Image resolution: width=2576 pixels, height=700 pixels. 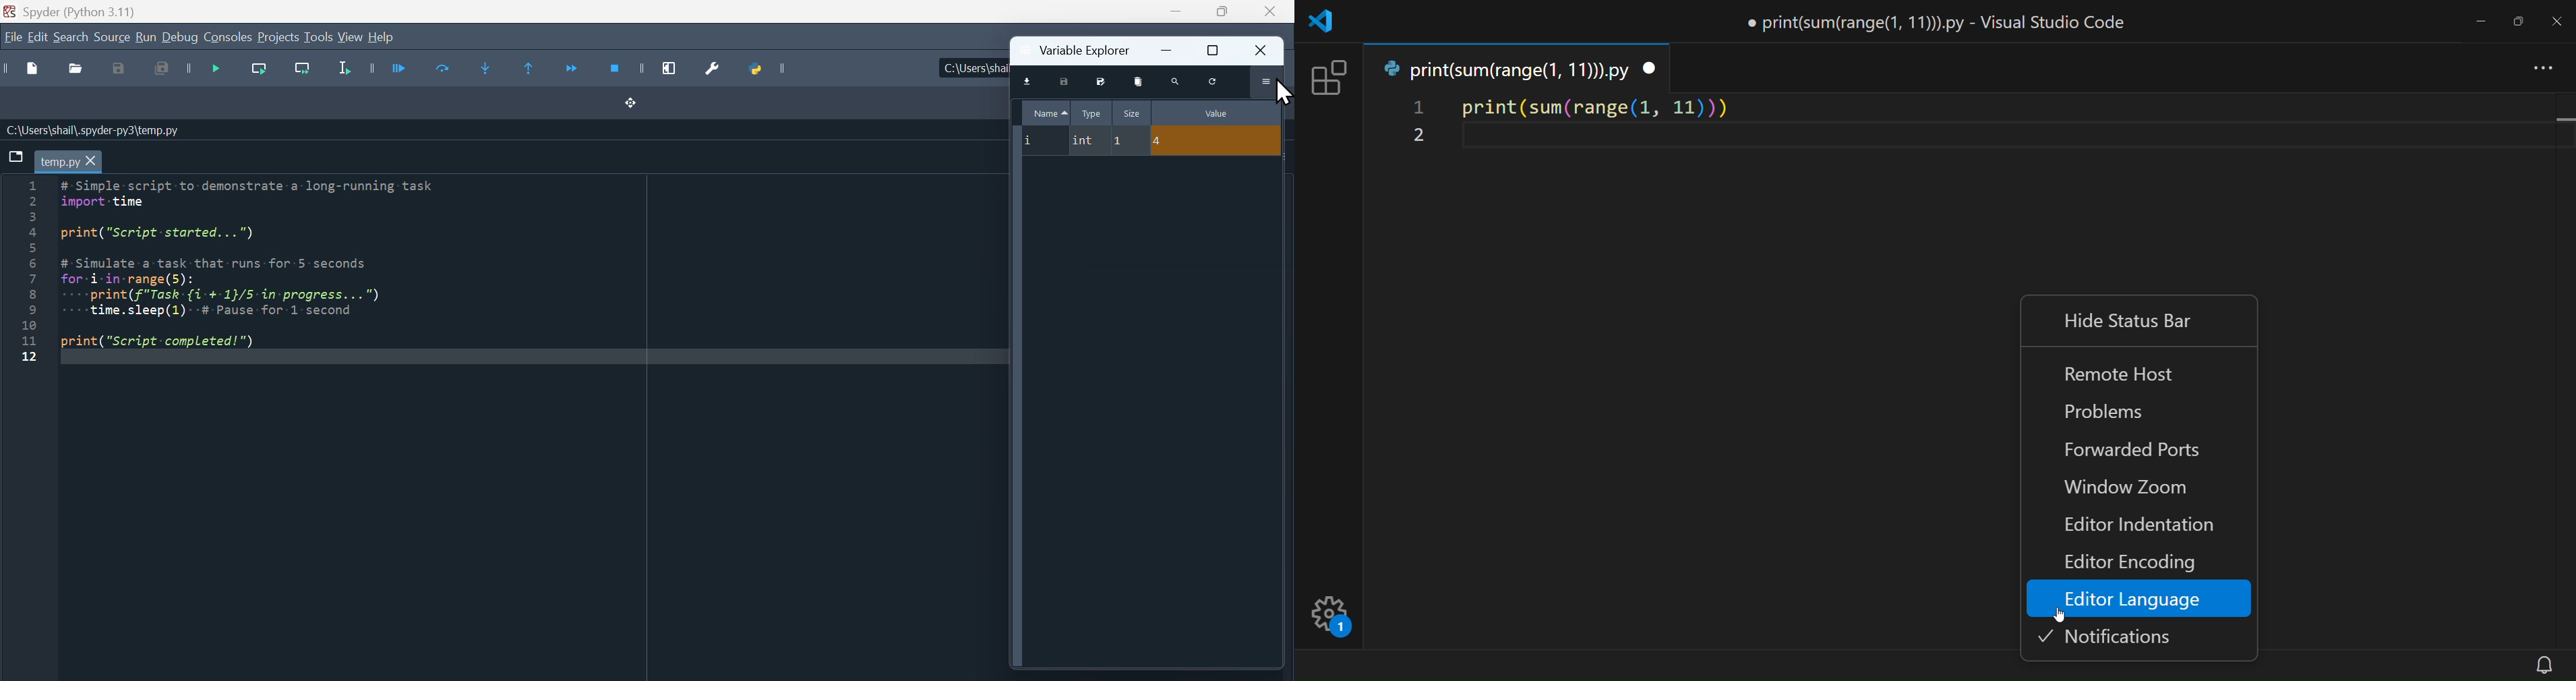 What do you see at coordinates (1064, 82) in the screenshot?
I see `save data` at bounding box center [1064, 82].